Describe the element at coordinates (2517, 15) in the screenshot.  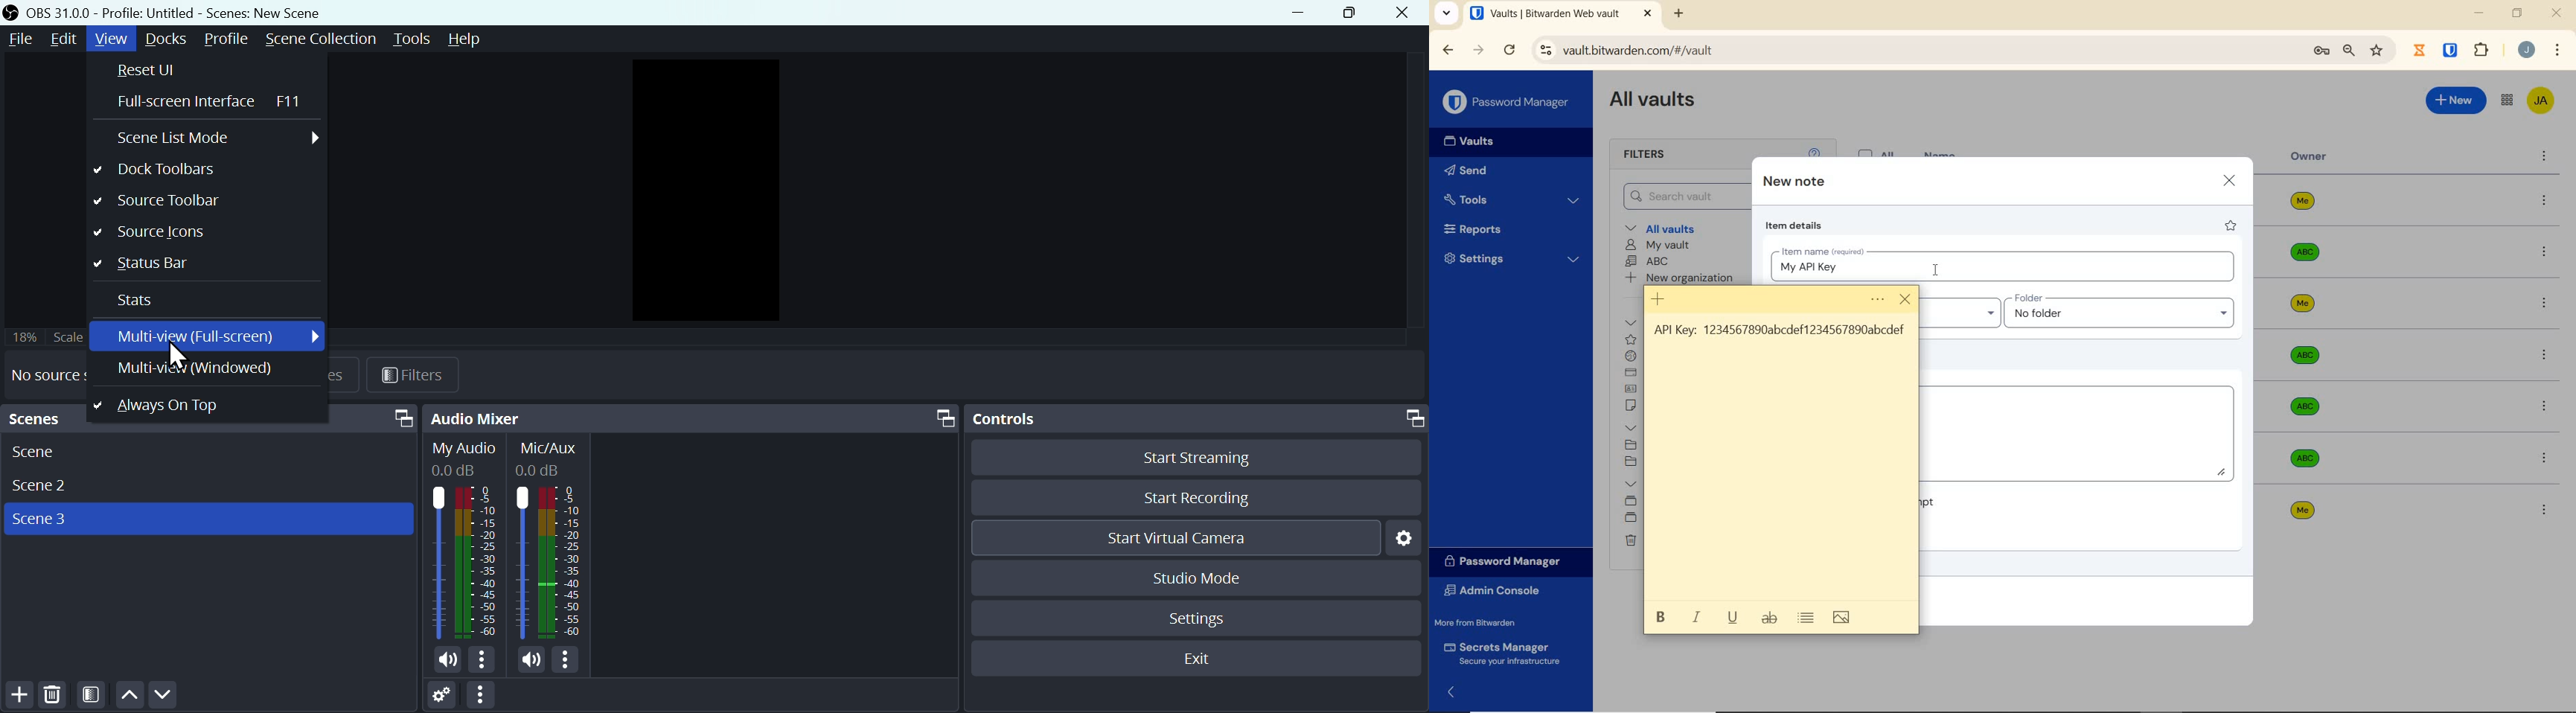
I see `RESTORE` at that location.